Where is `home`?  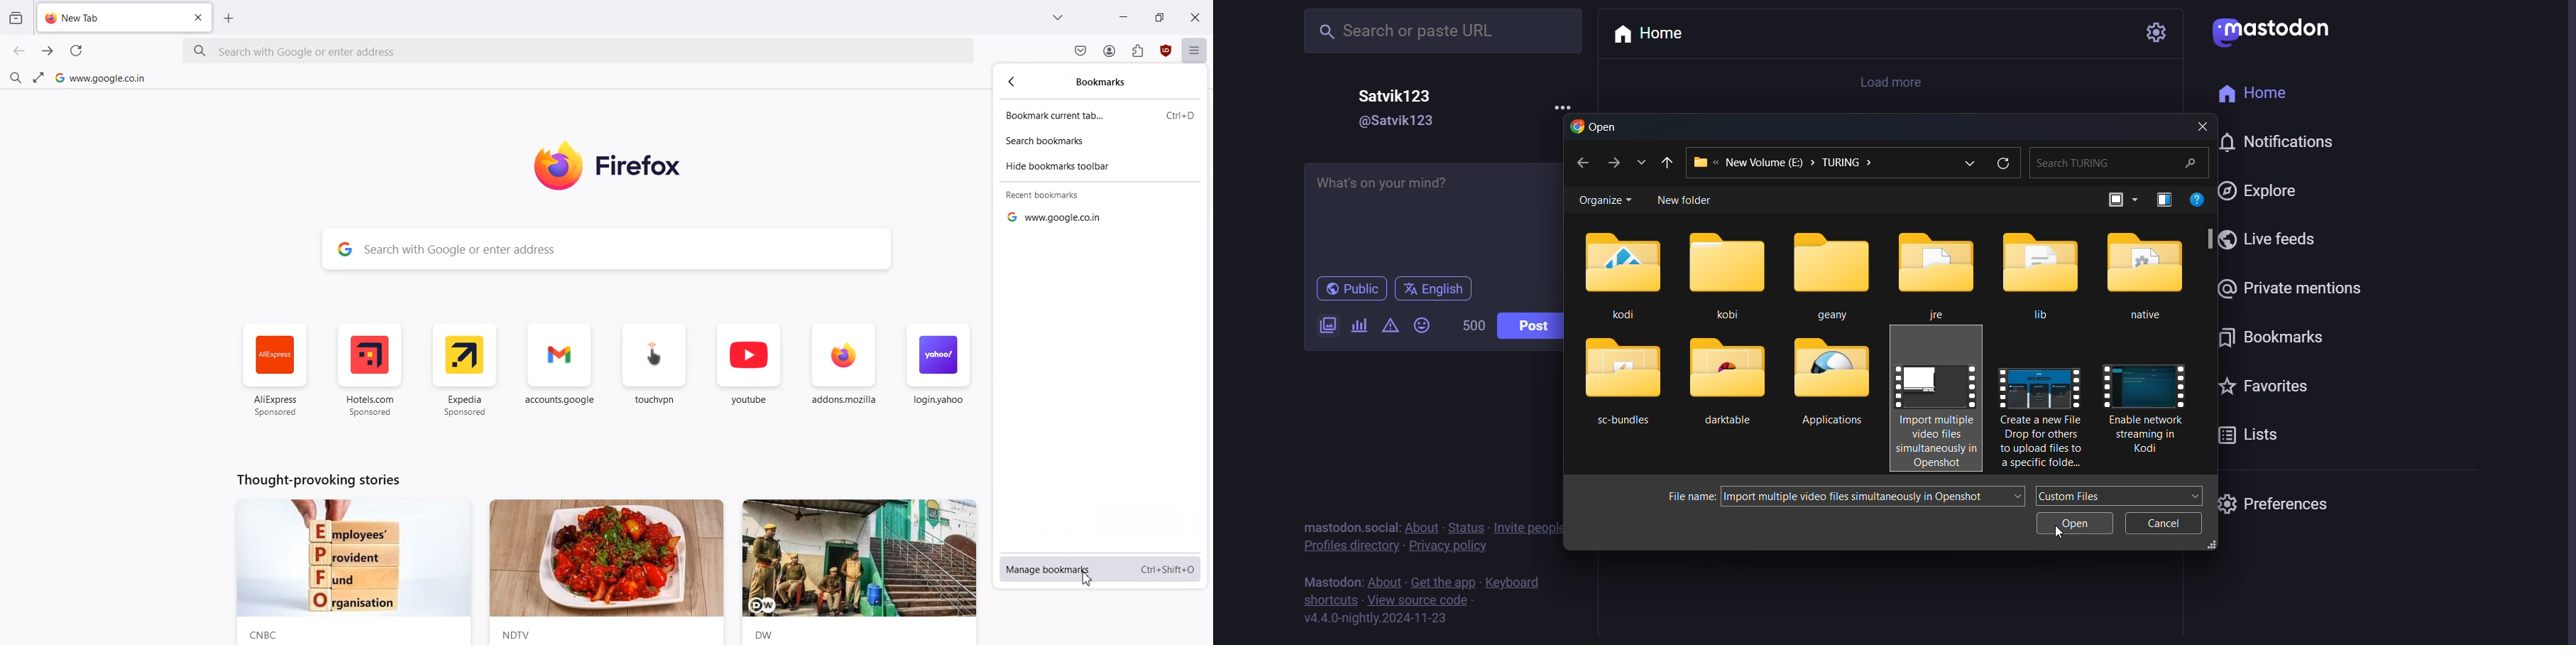 home is located at coordinates (1655, 36).